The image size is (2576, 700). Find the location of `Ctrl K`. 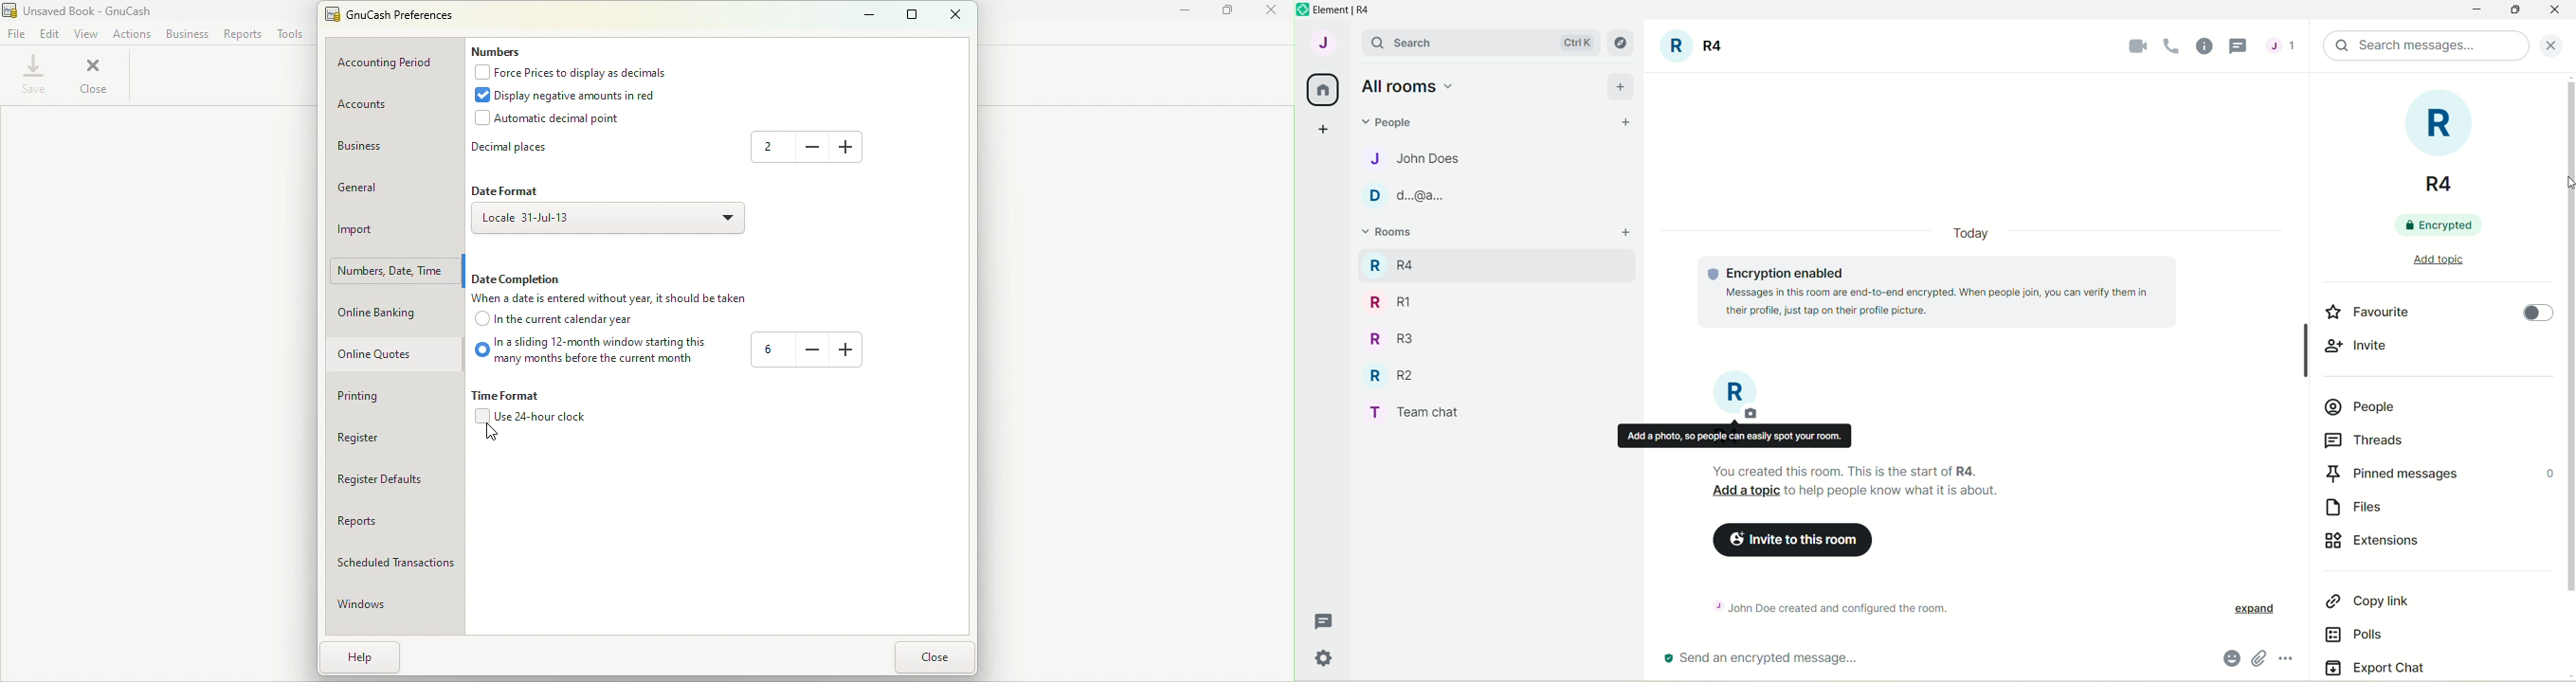

Ctrl K is located at coordinates (1574, 43).